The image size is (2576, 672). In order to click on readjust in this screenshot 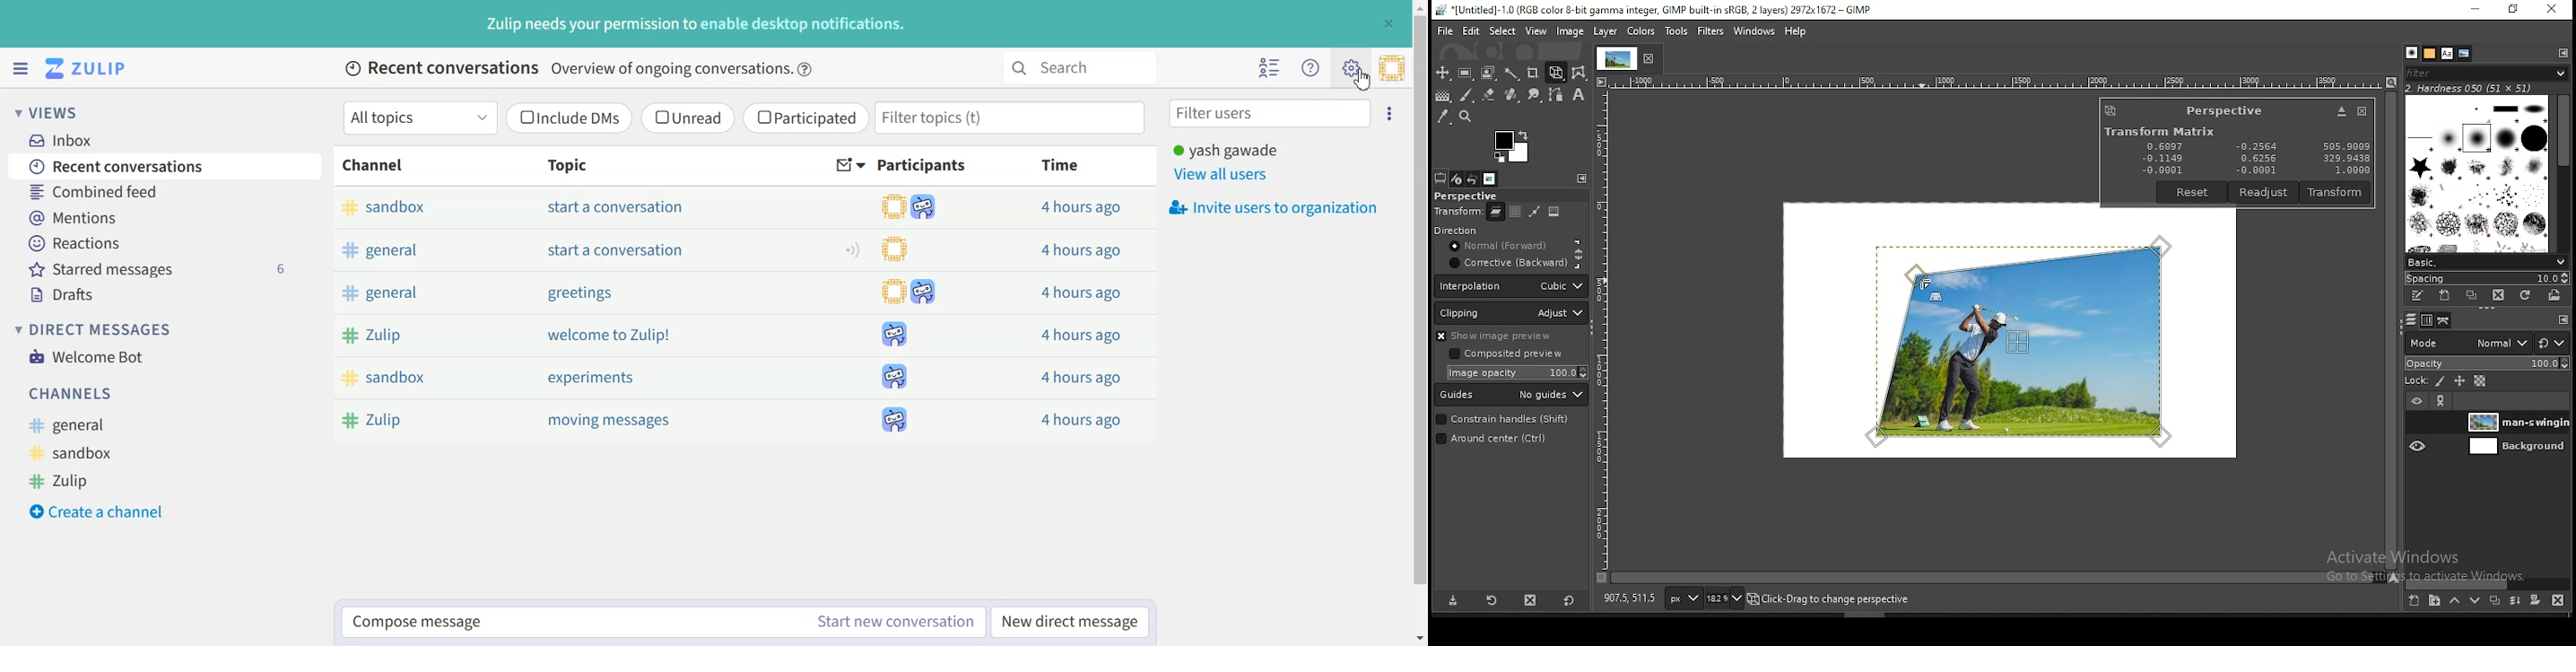, I will do `click(2265, 192)`.